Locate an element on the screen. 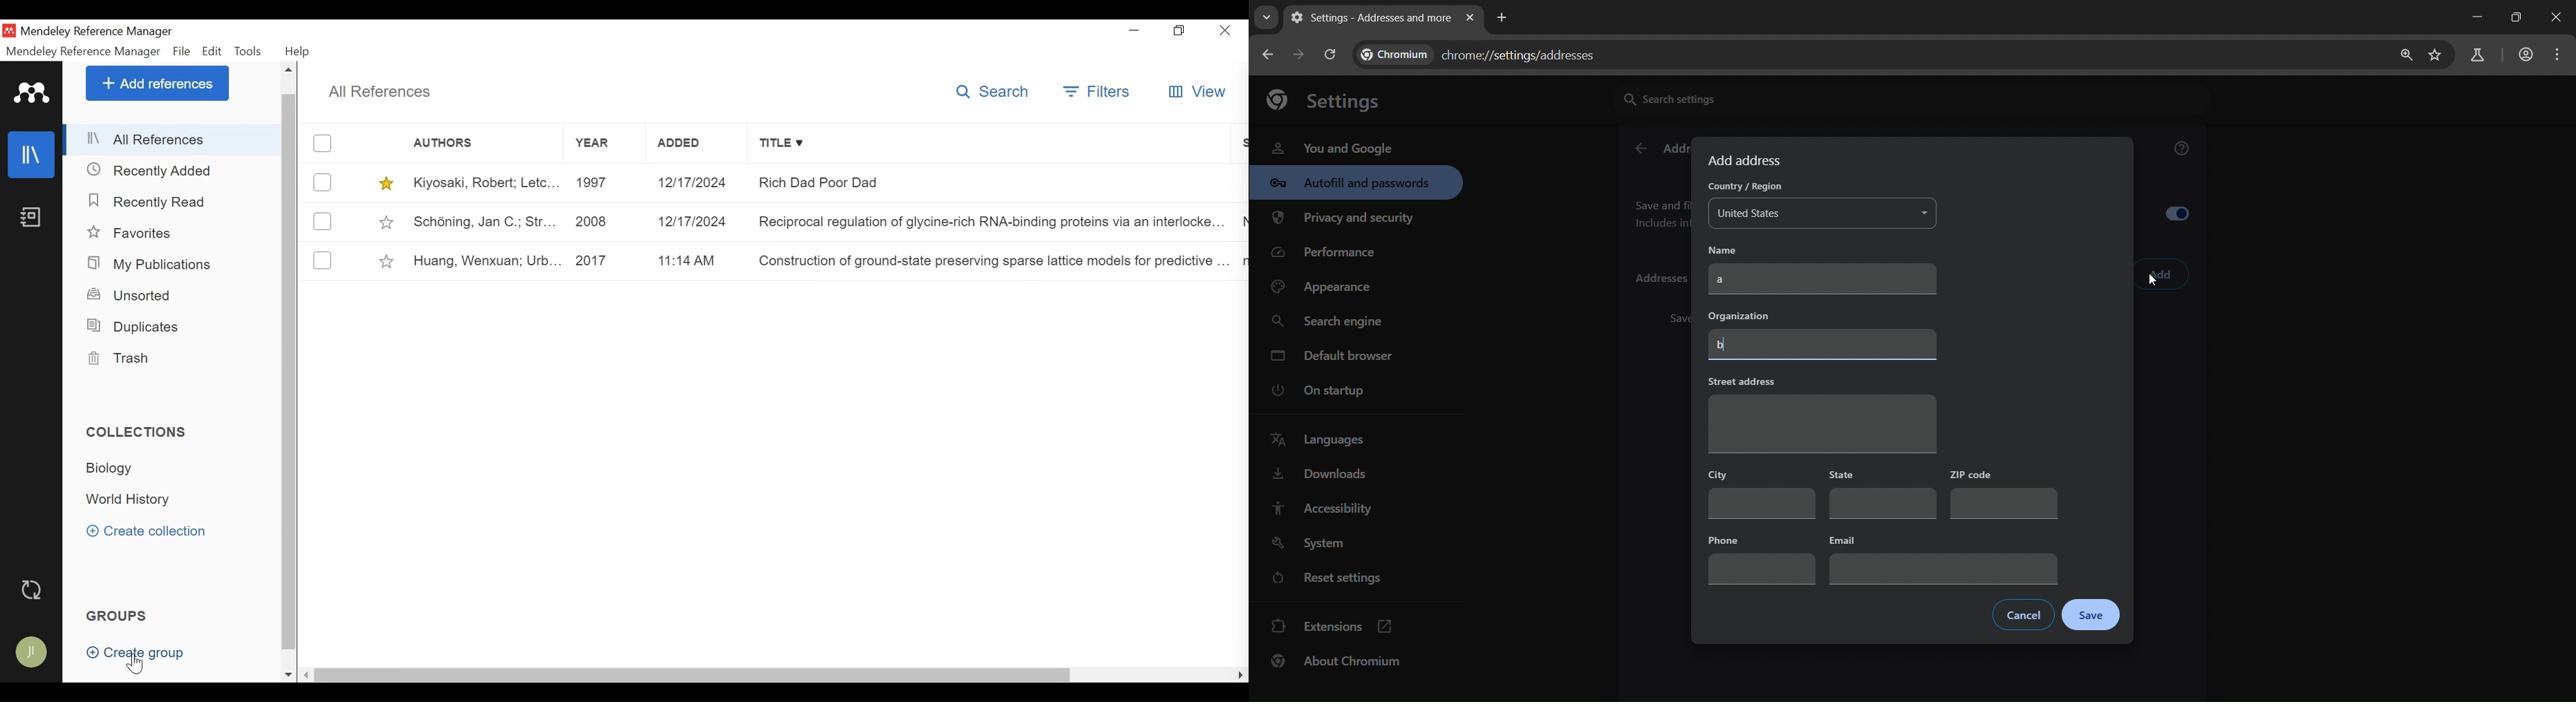 This screenshot has width=2576, height=728. Close is located at coordinates (1226, 30).